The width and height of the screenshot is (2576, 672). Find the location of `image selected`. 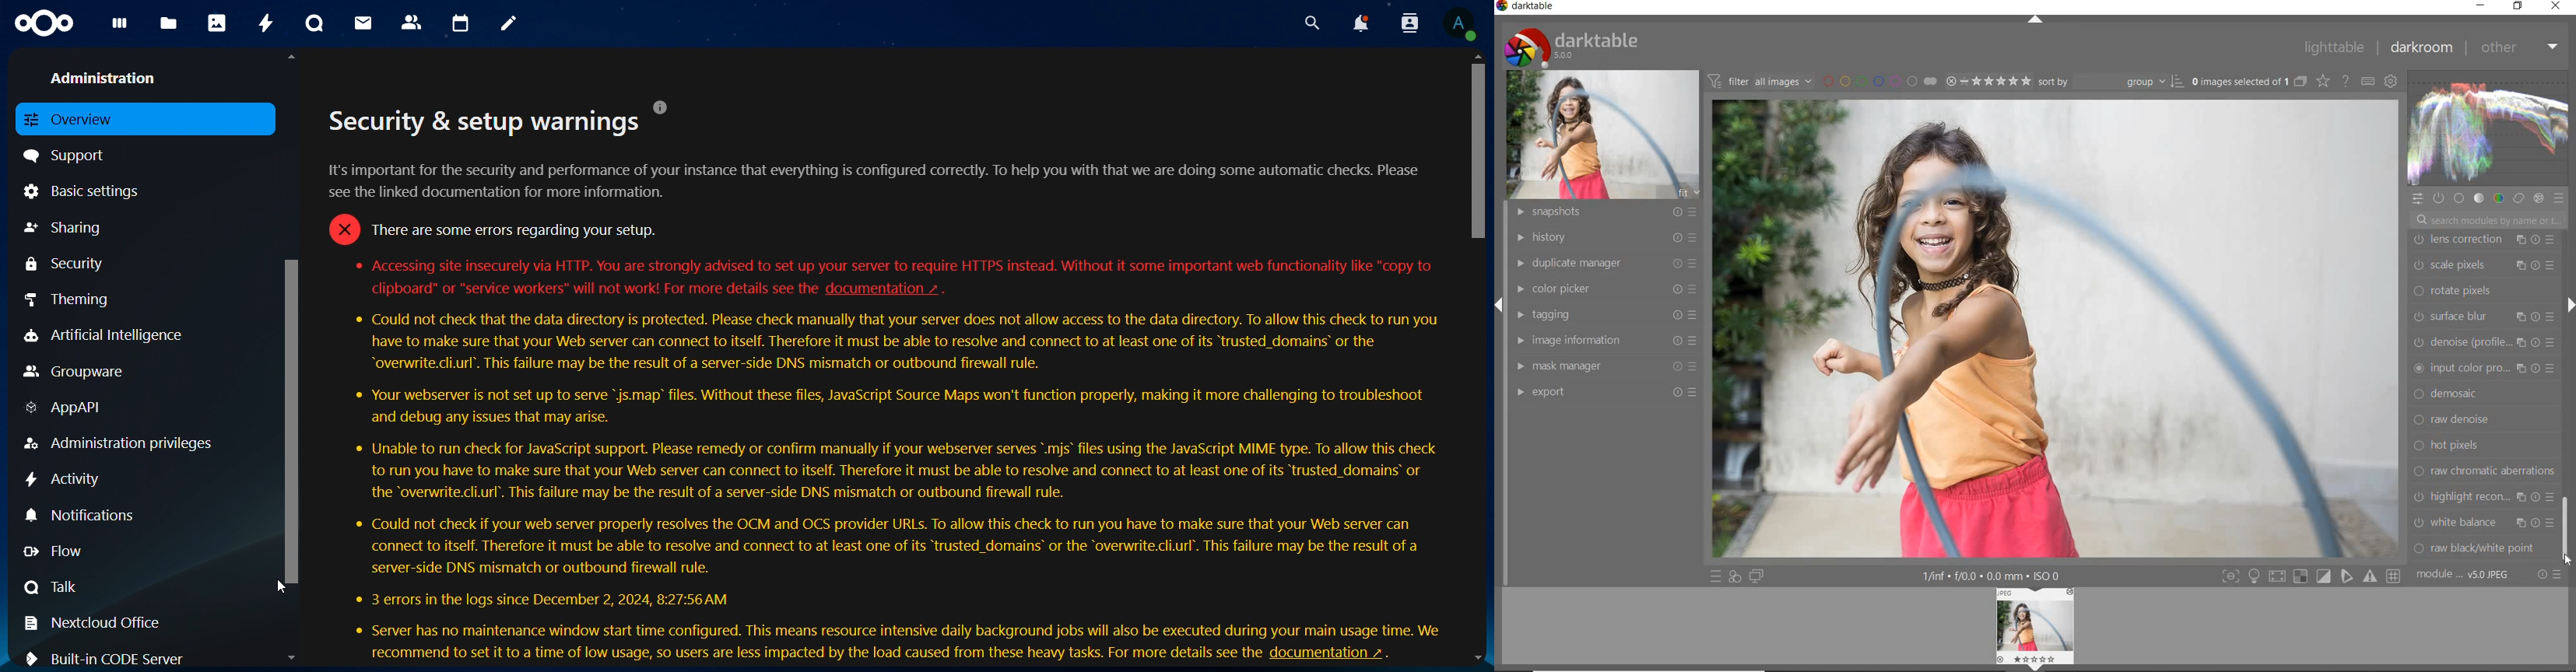

image selected is located at coordinates (2059, 332).